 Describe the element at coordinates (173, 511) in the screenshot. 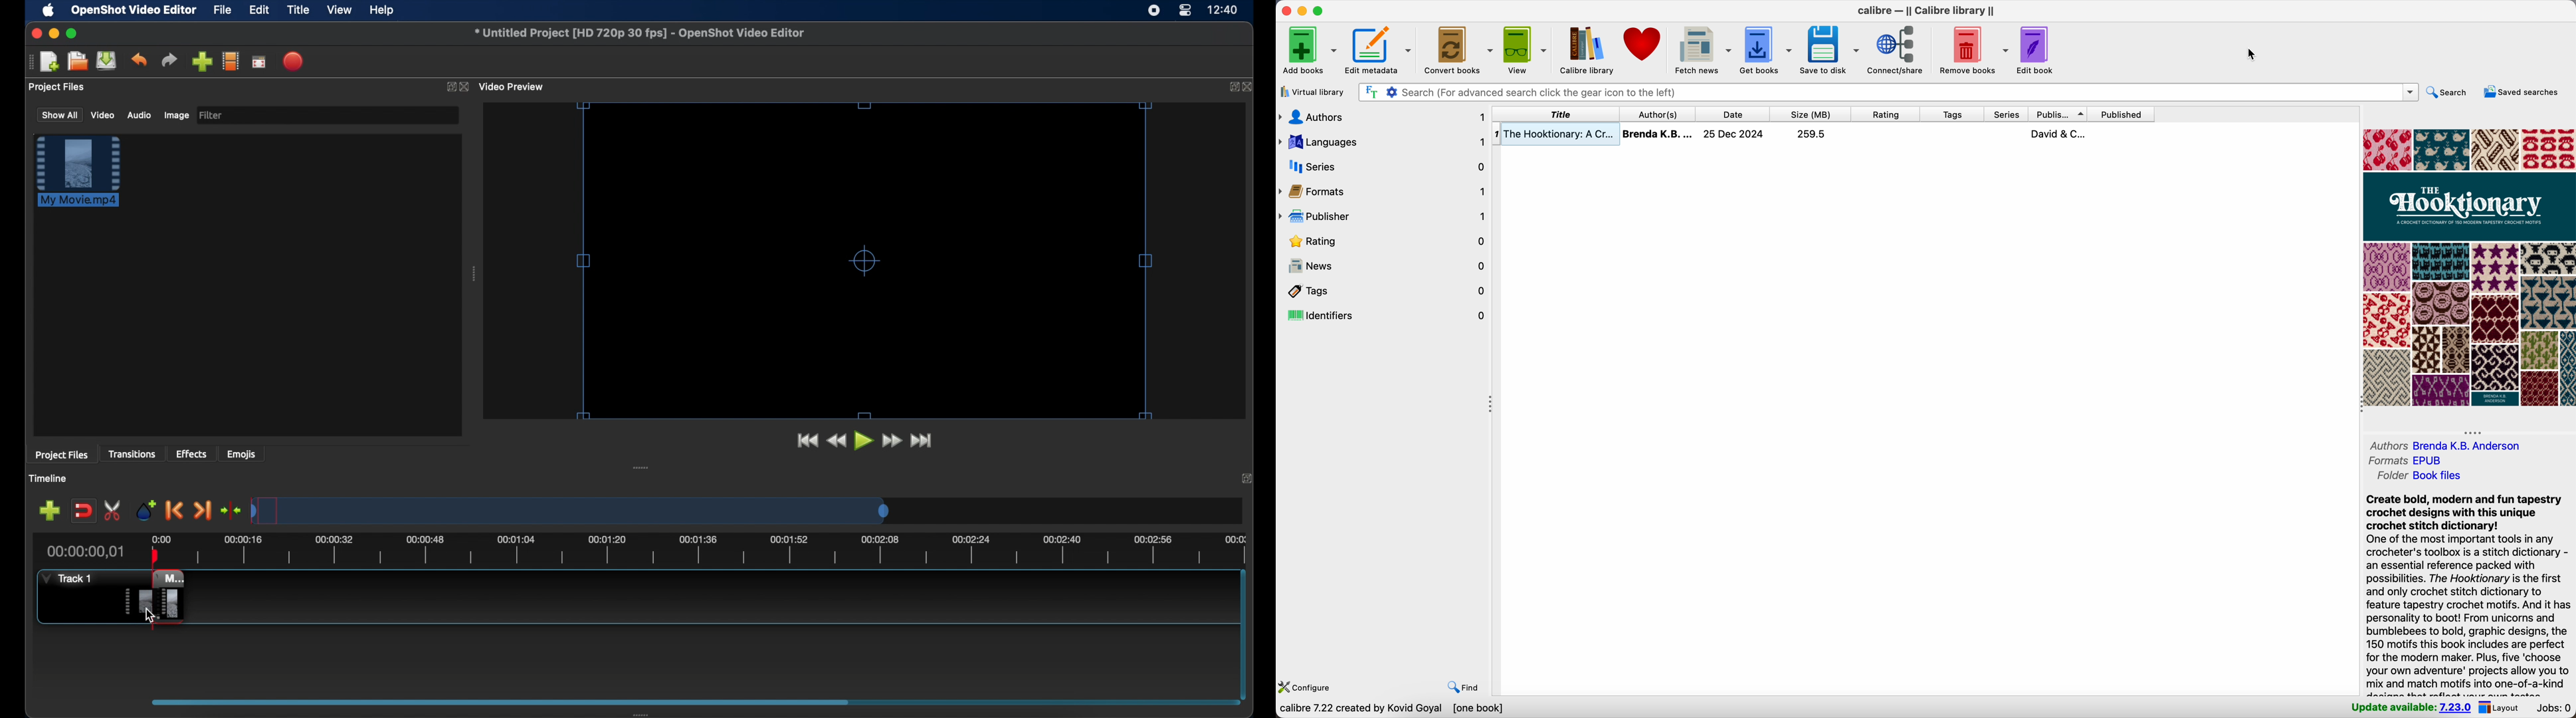

I see `previous marker` at that location.